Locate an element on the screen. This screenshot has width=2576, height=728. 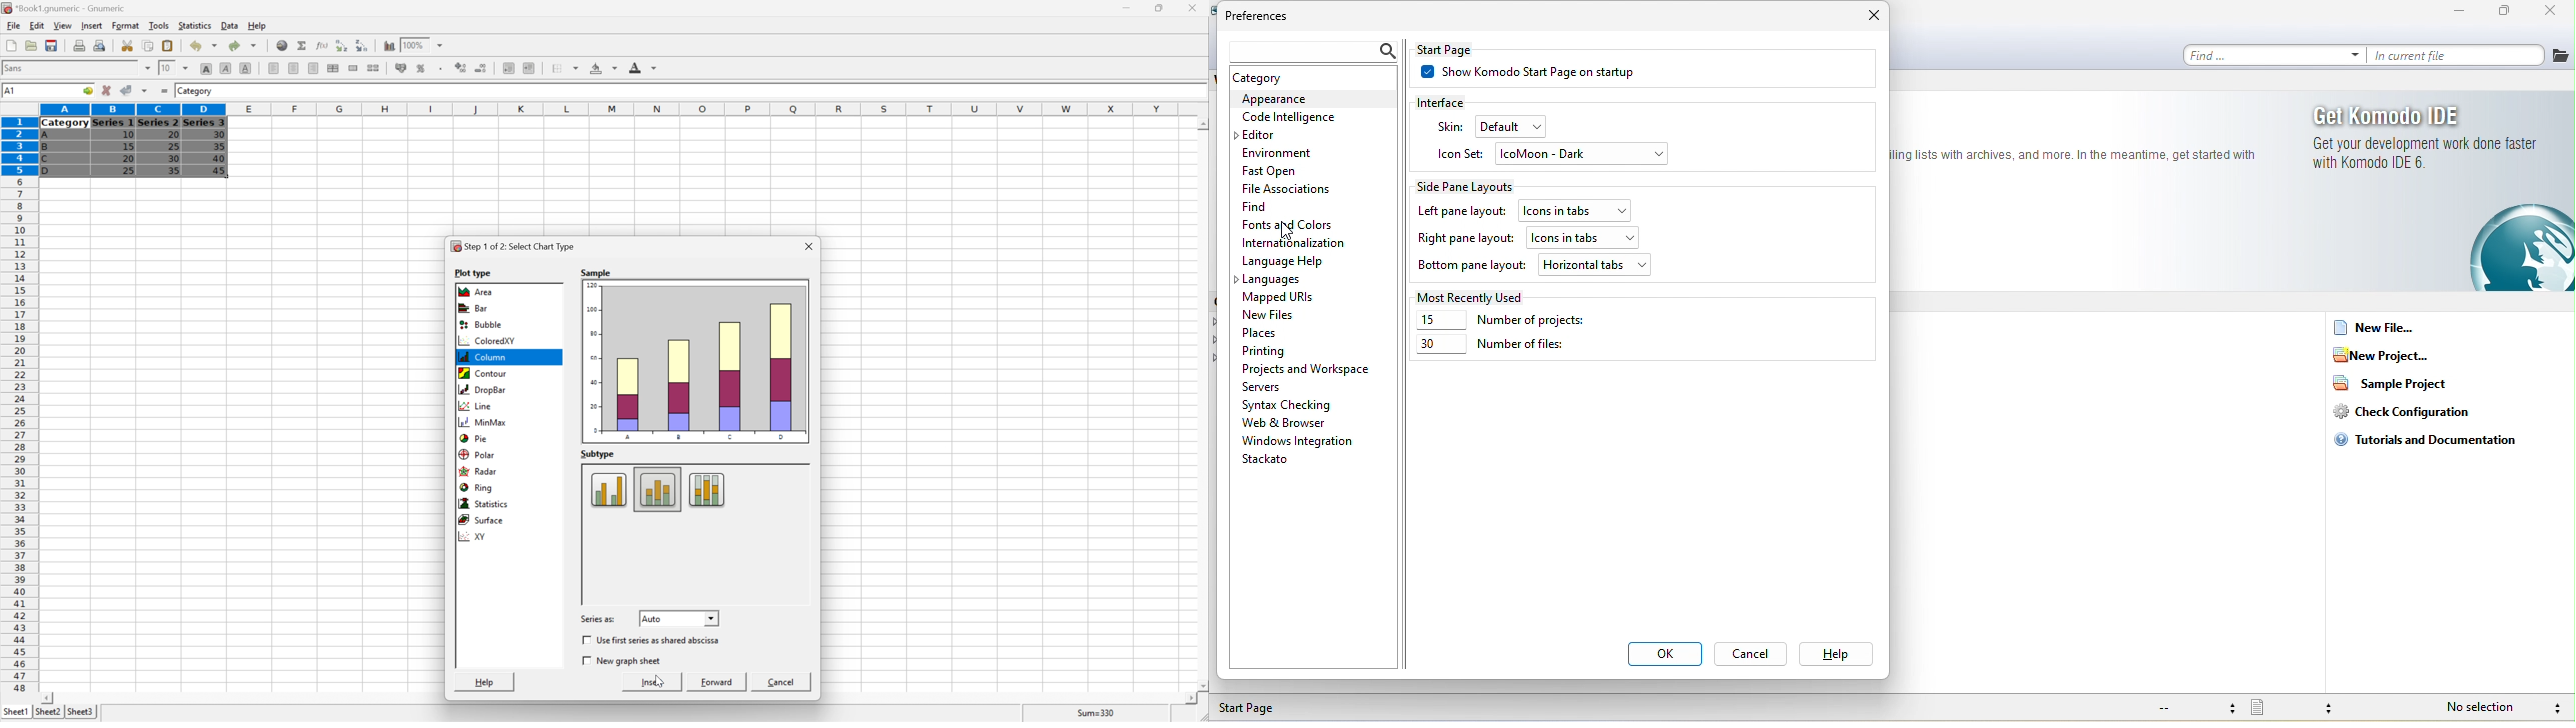
Accept changes is located at coordinates (125, 90).